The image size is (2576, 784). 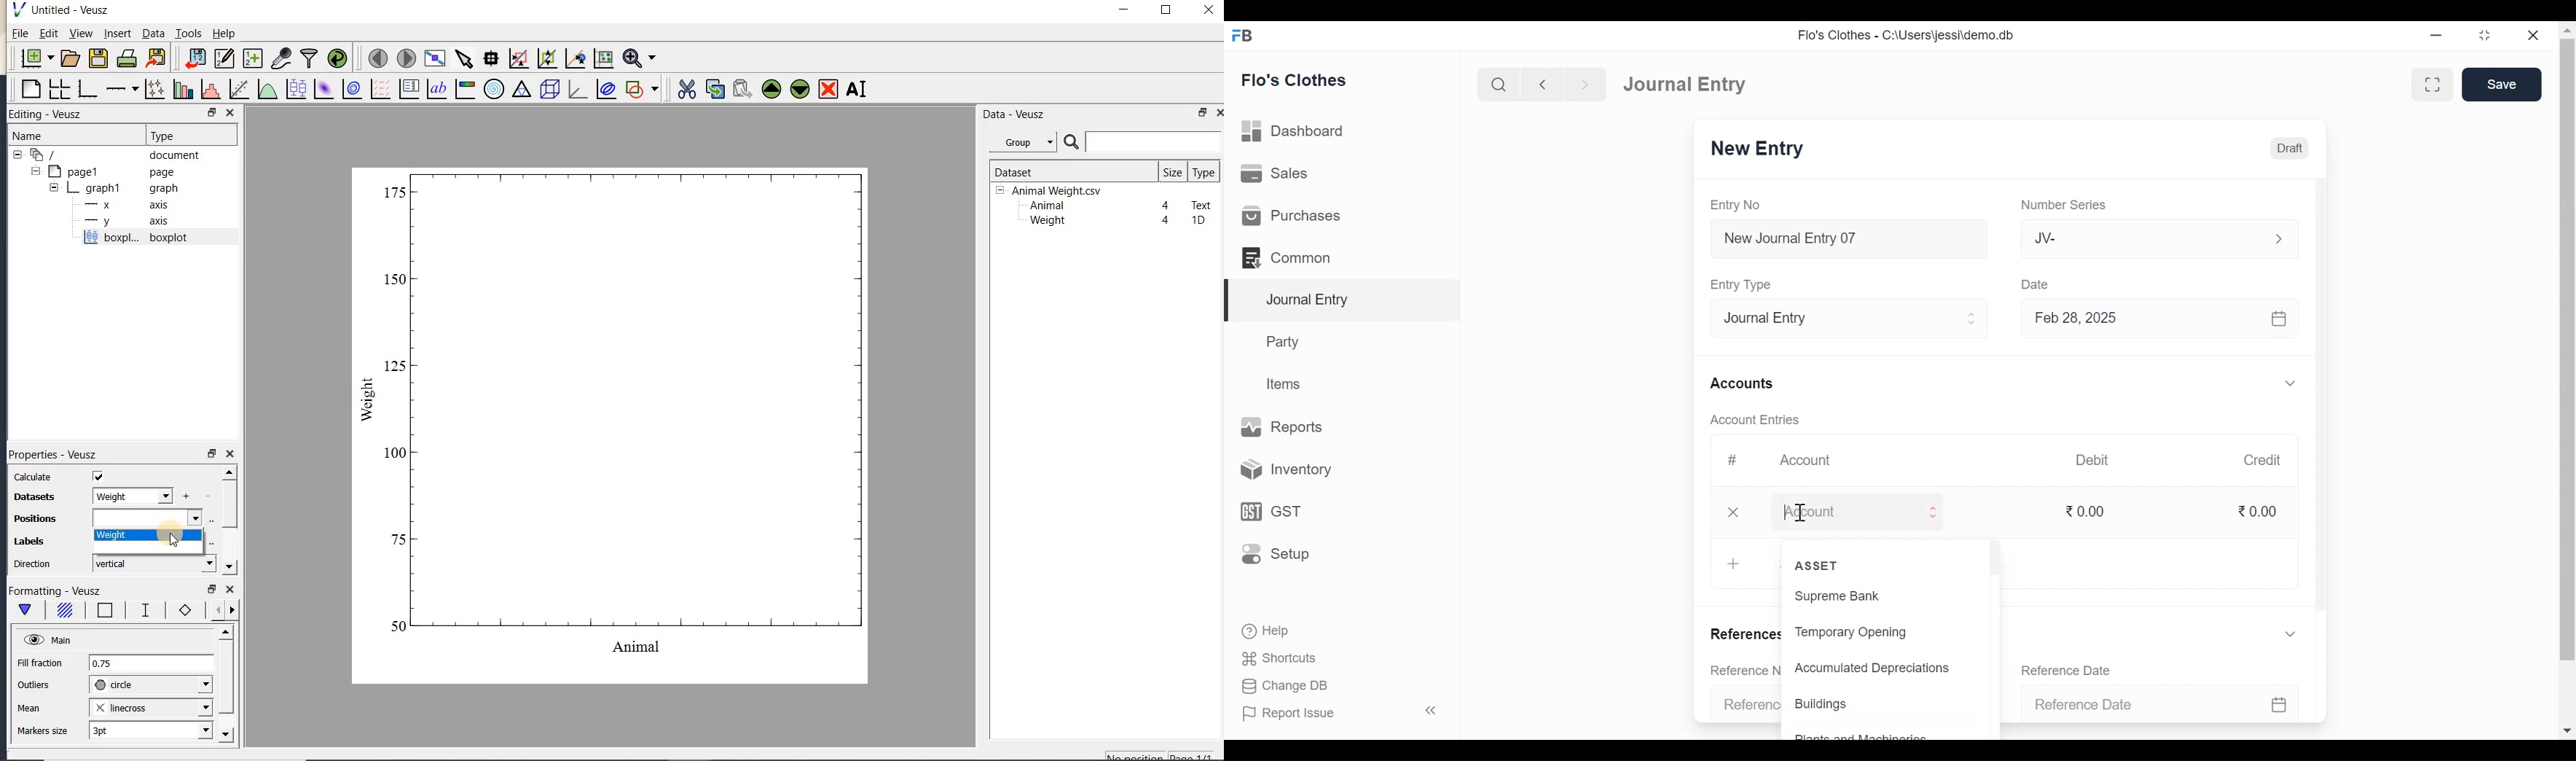 What do you see at coordinates (1735, 566) in the screenshot?
I see `+ Add Row` at bounding box center [1735, 566].